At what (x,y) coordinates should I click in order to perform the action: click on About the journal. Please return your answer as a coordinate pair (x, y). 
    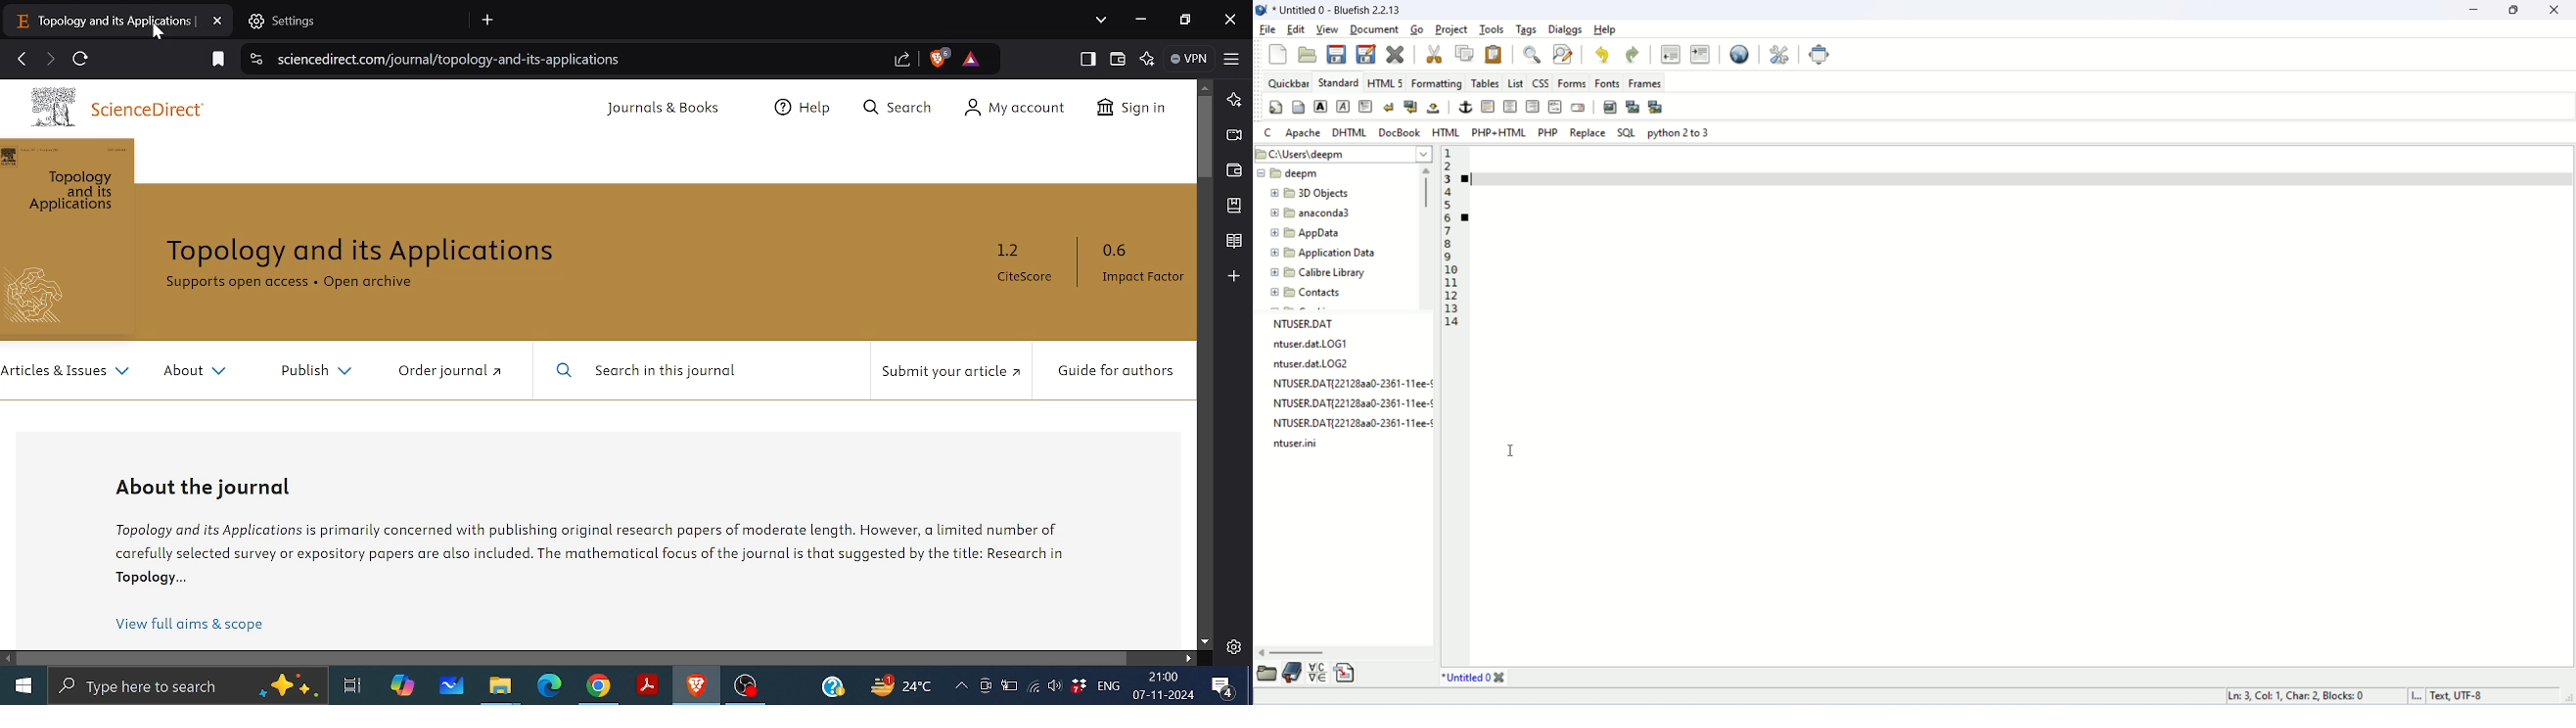
    Looking at the image, I should click on (204, 490).